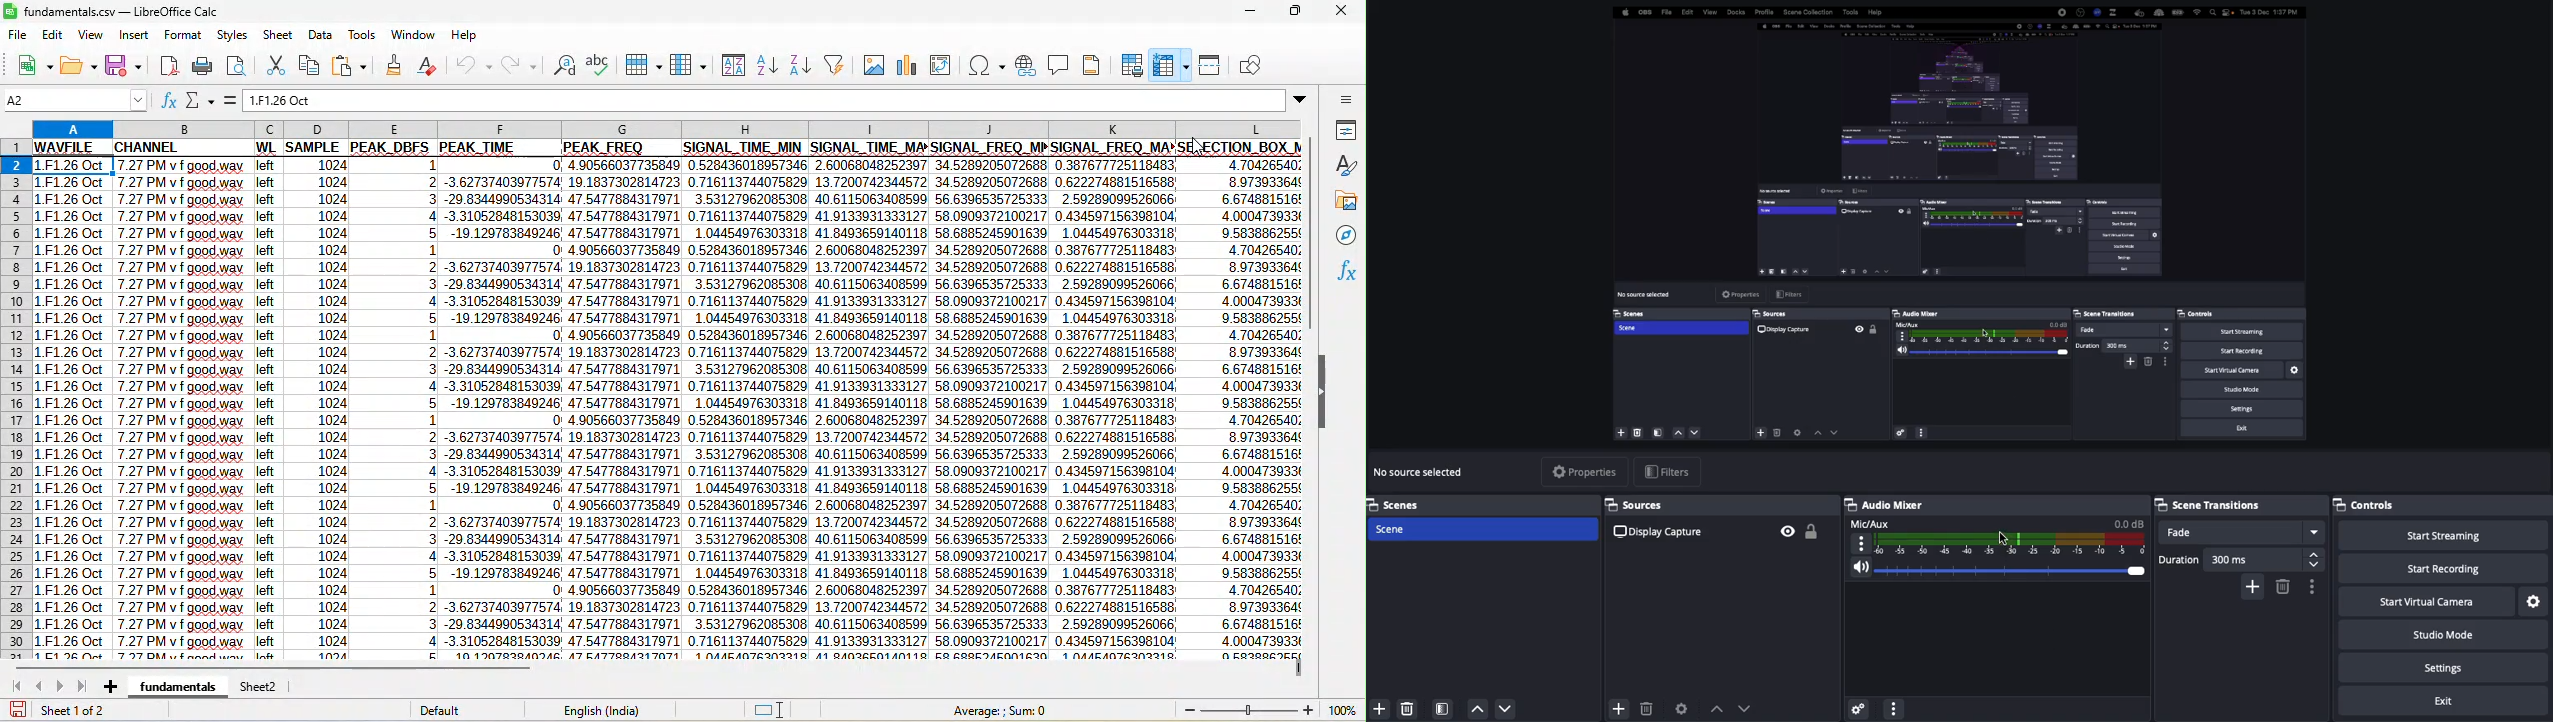 The height and width of the screenshot is (728, 2576). Describe the element at coordinates (2371, 505) in the screenshot. I see `Controls` at that location.